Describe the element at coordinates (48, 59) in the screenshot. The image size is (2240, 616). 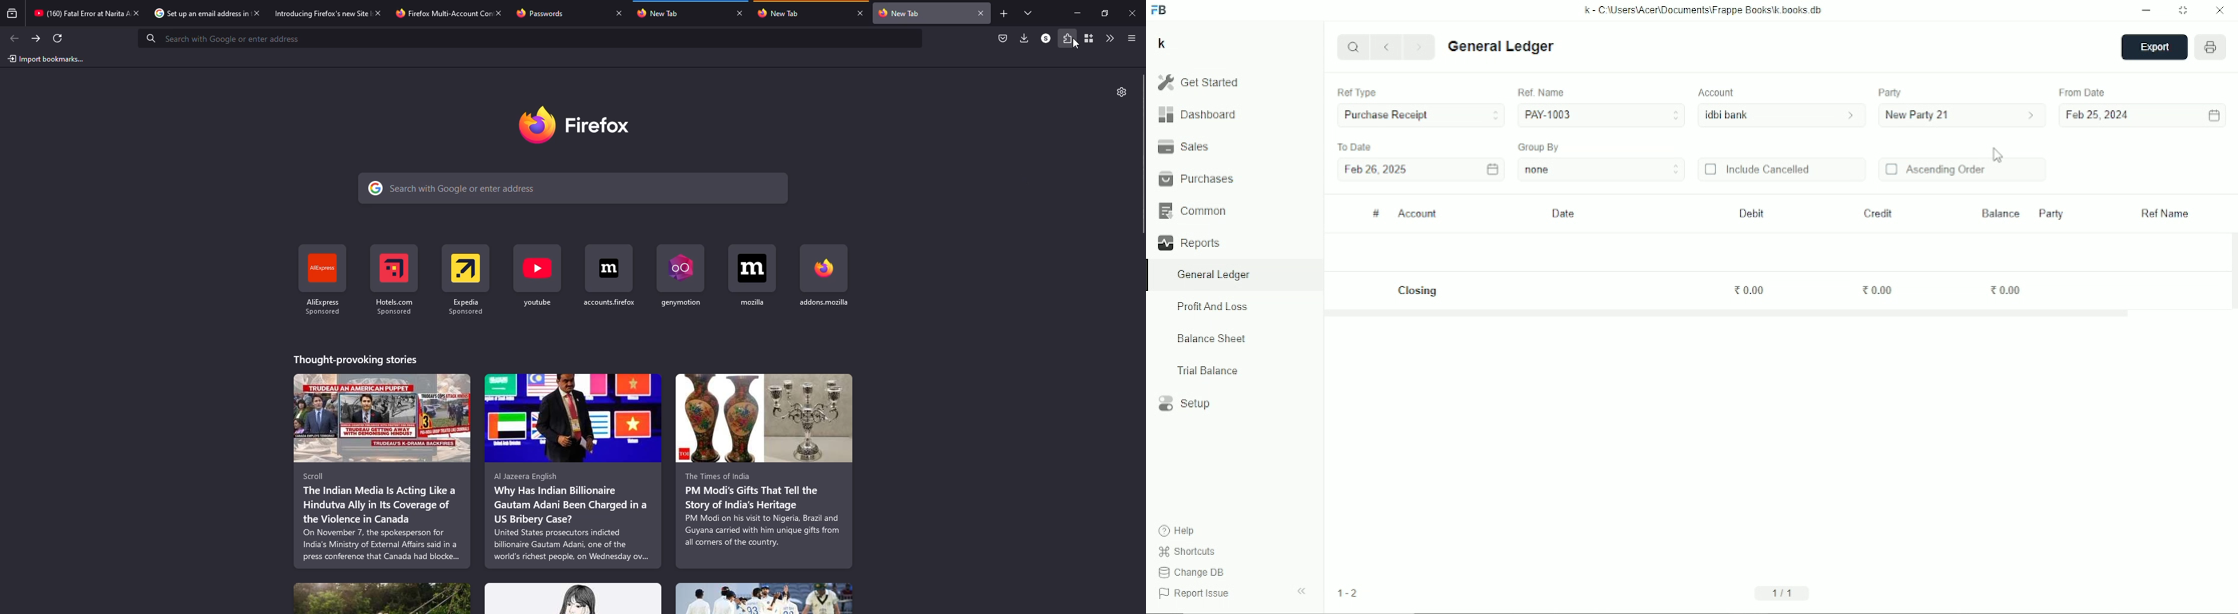
I see `import bookmarks` at that location.